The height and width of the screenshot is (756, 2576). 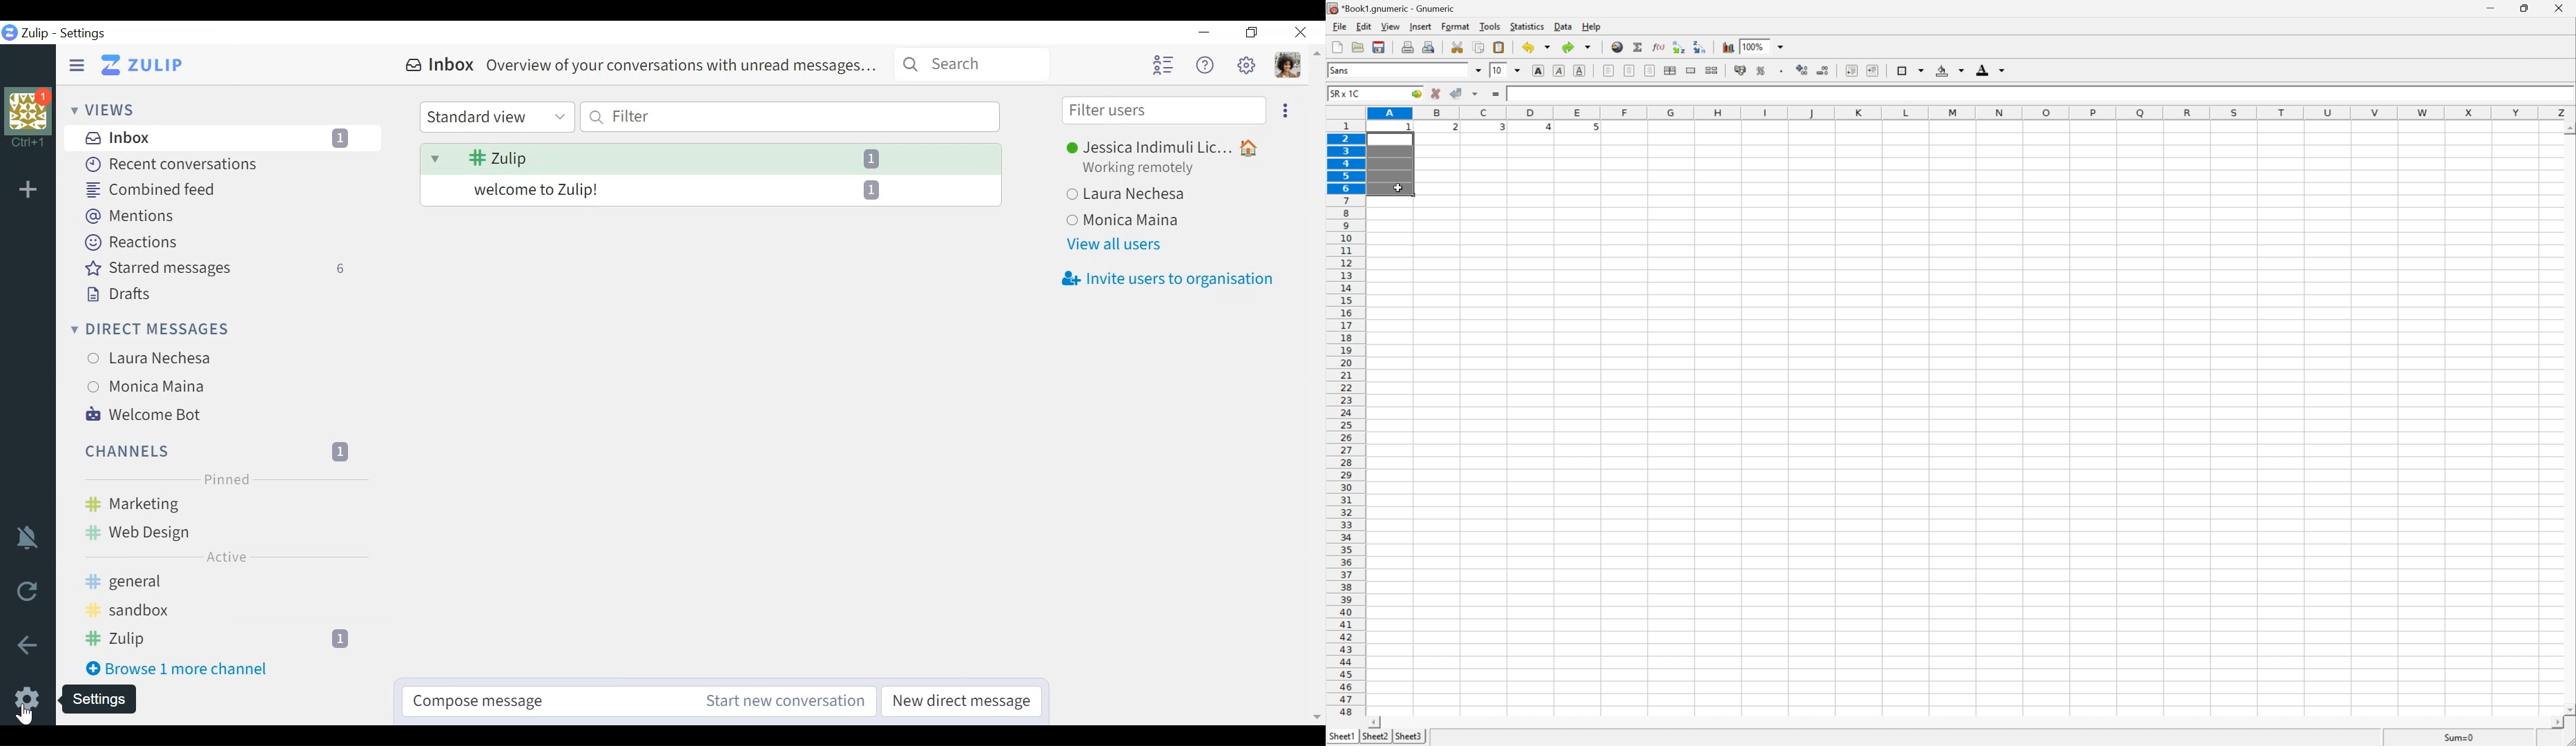 What do you see at coordinates (1755, 46) in the screenshot?
I see `100%` at bounding box center [1755, 46].